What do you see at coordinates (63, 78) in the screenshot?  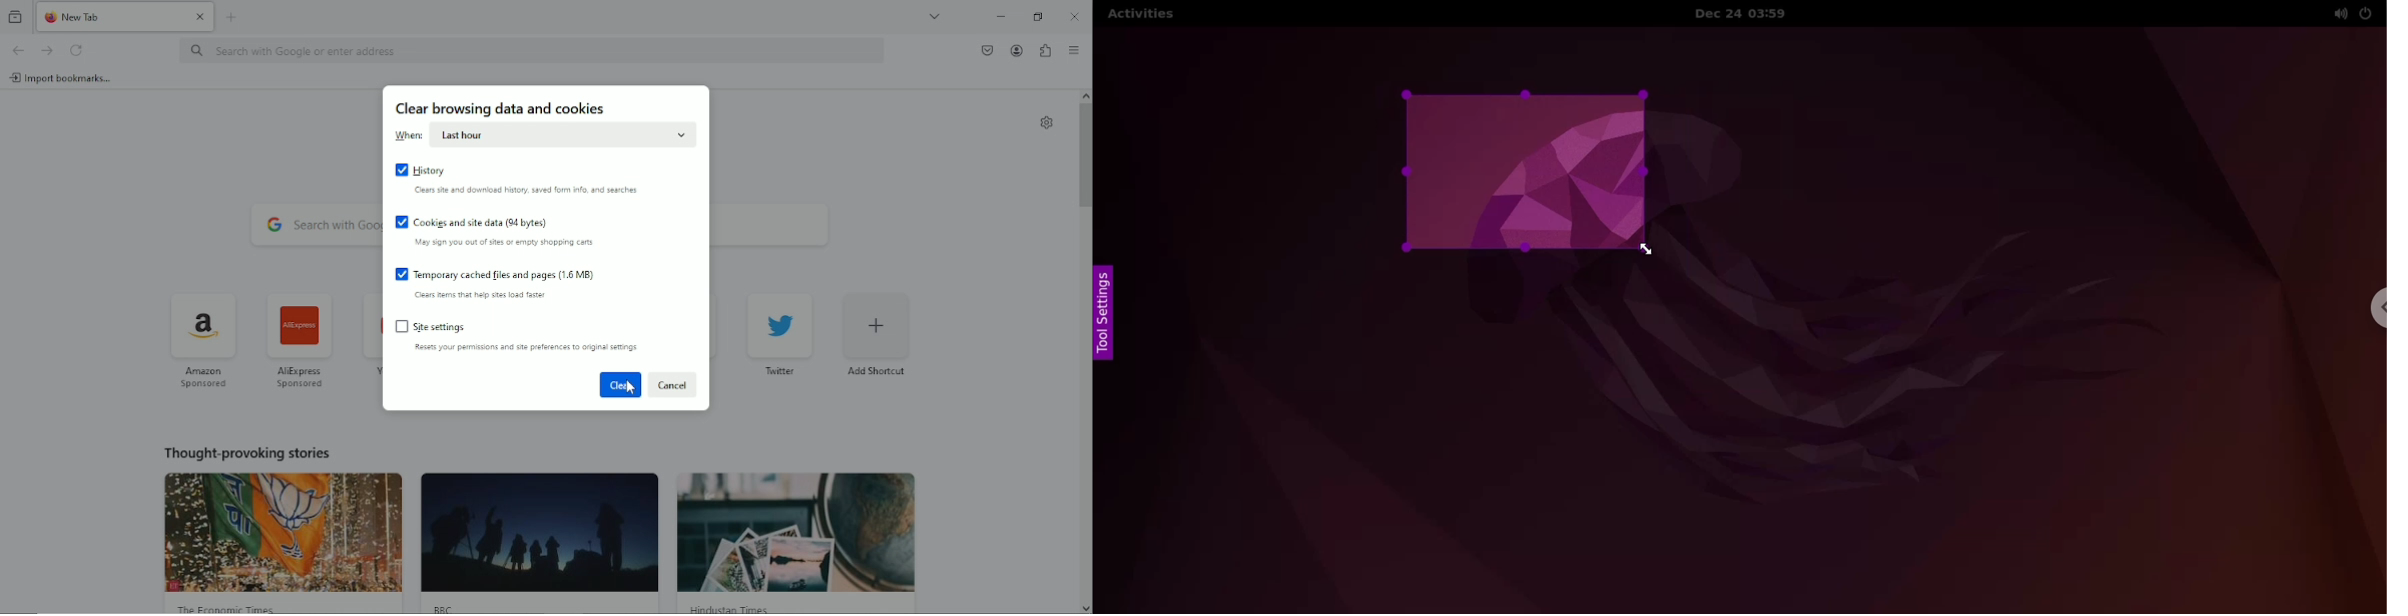 I see `Import bookmarks` at bounding box center [63, 78].